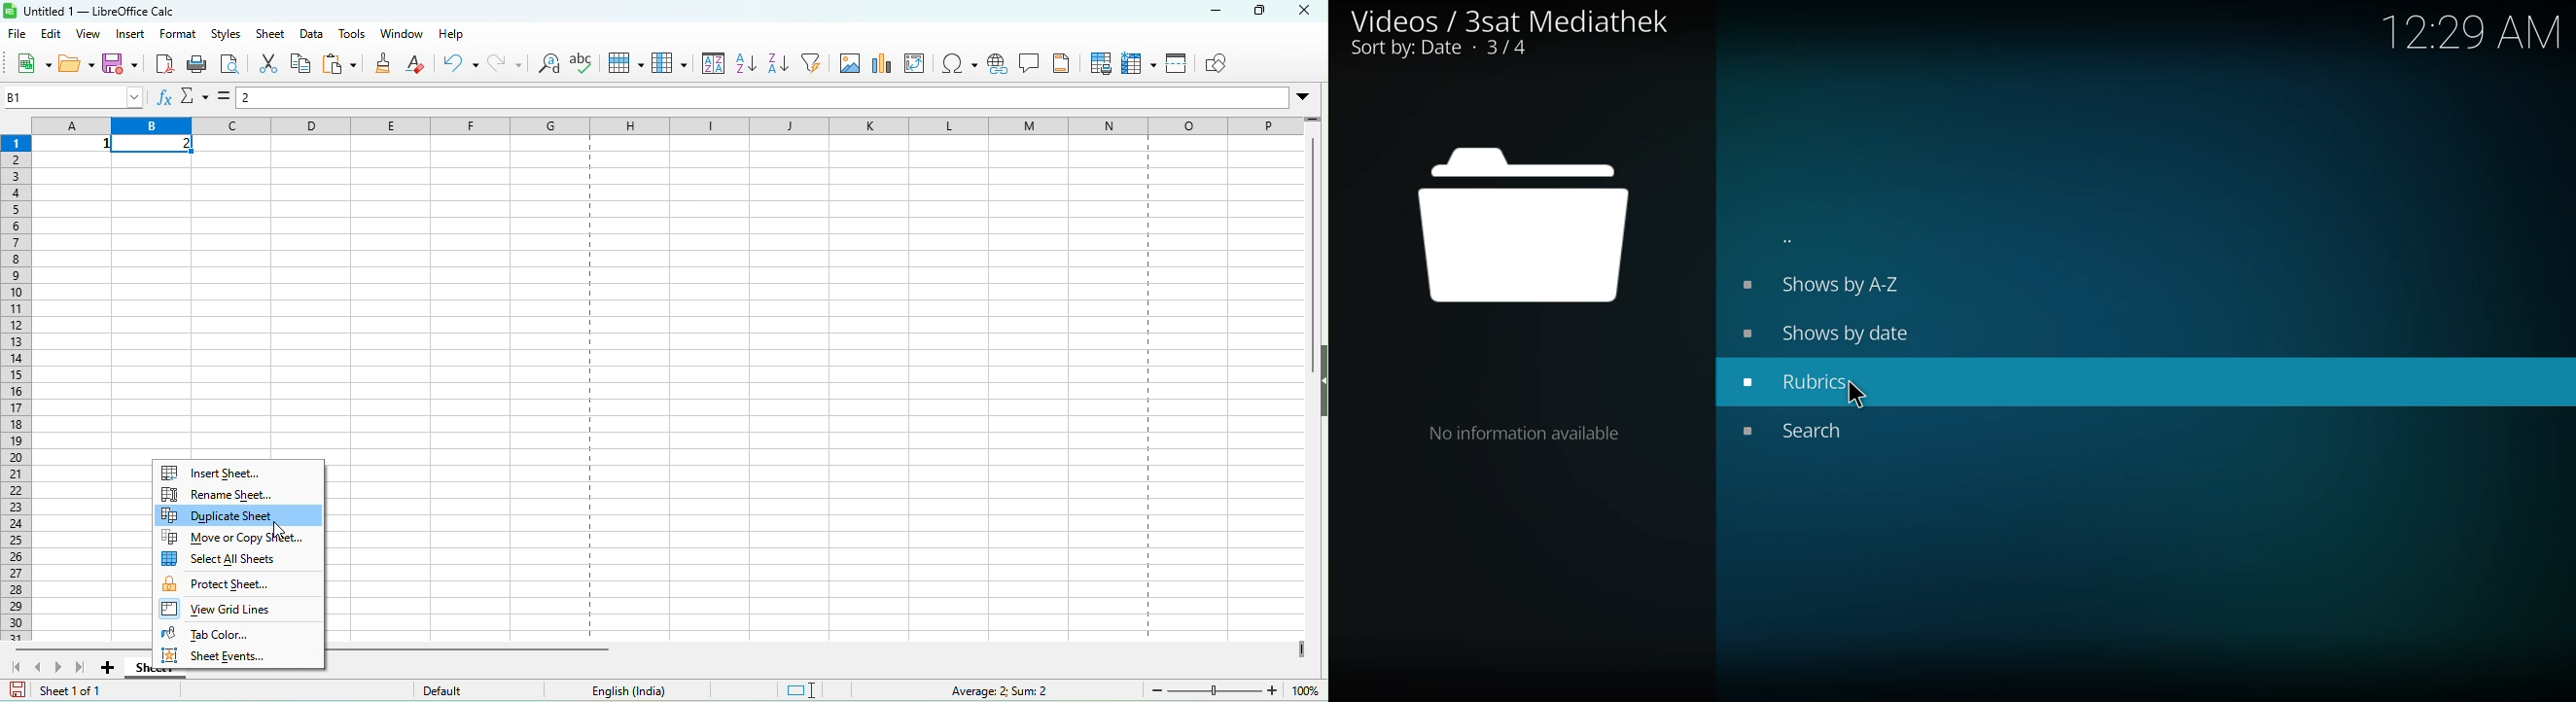 This screenshot has height=728, width=2576. What do you see at coordinates (234, 67) in the screenshot?
I see `print preview` at bounding box center [234, 67].